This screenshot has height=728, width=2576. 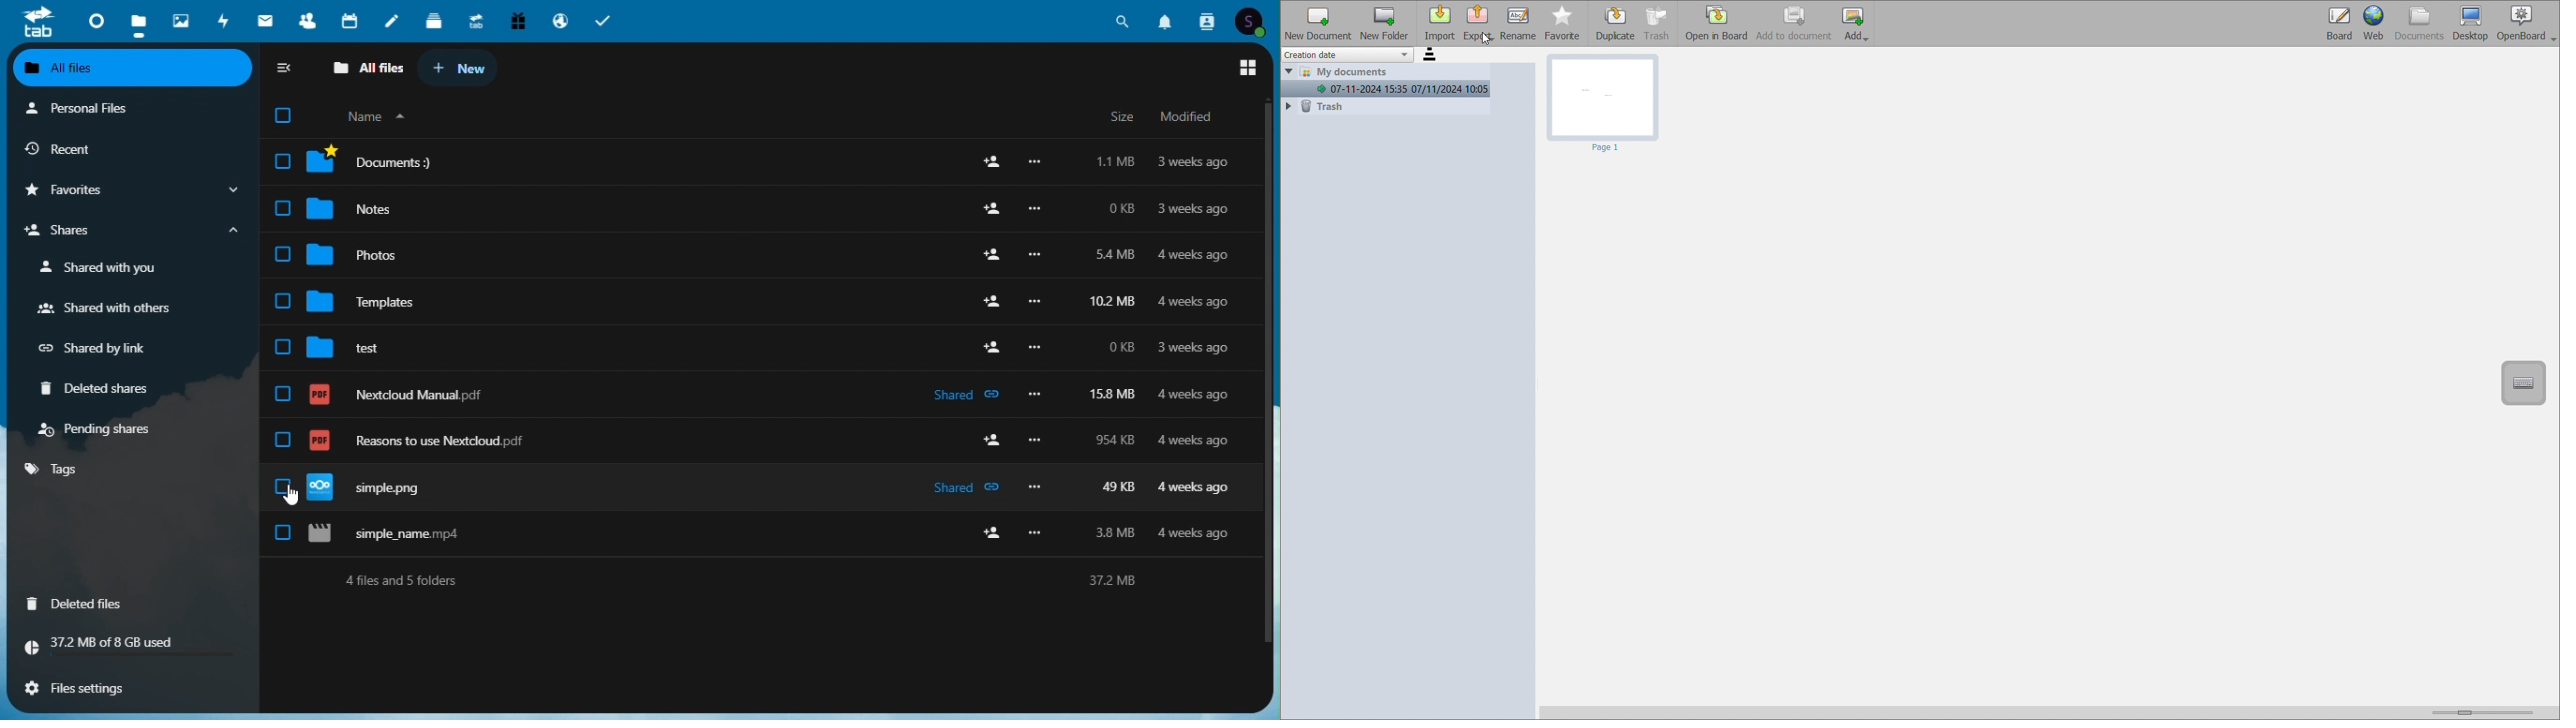 I want to click on Reasons to use Nextcloud.pdf 954 KB 4 weeks ago, so click(x=763, y=432).